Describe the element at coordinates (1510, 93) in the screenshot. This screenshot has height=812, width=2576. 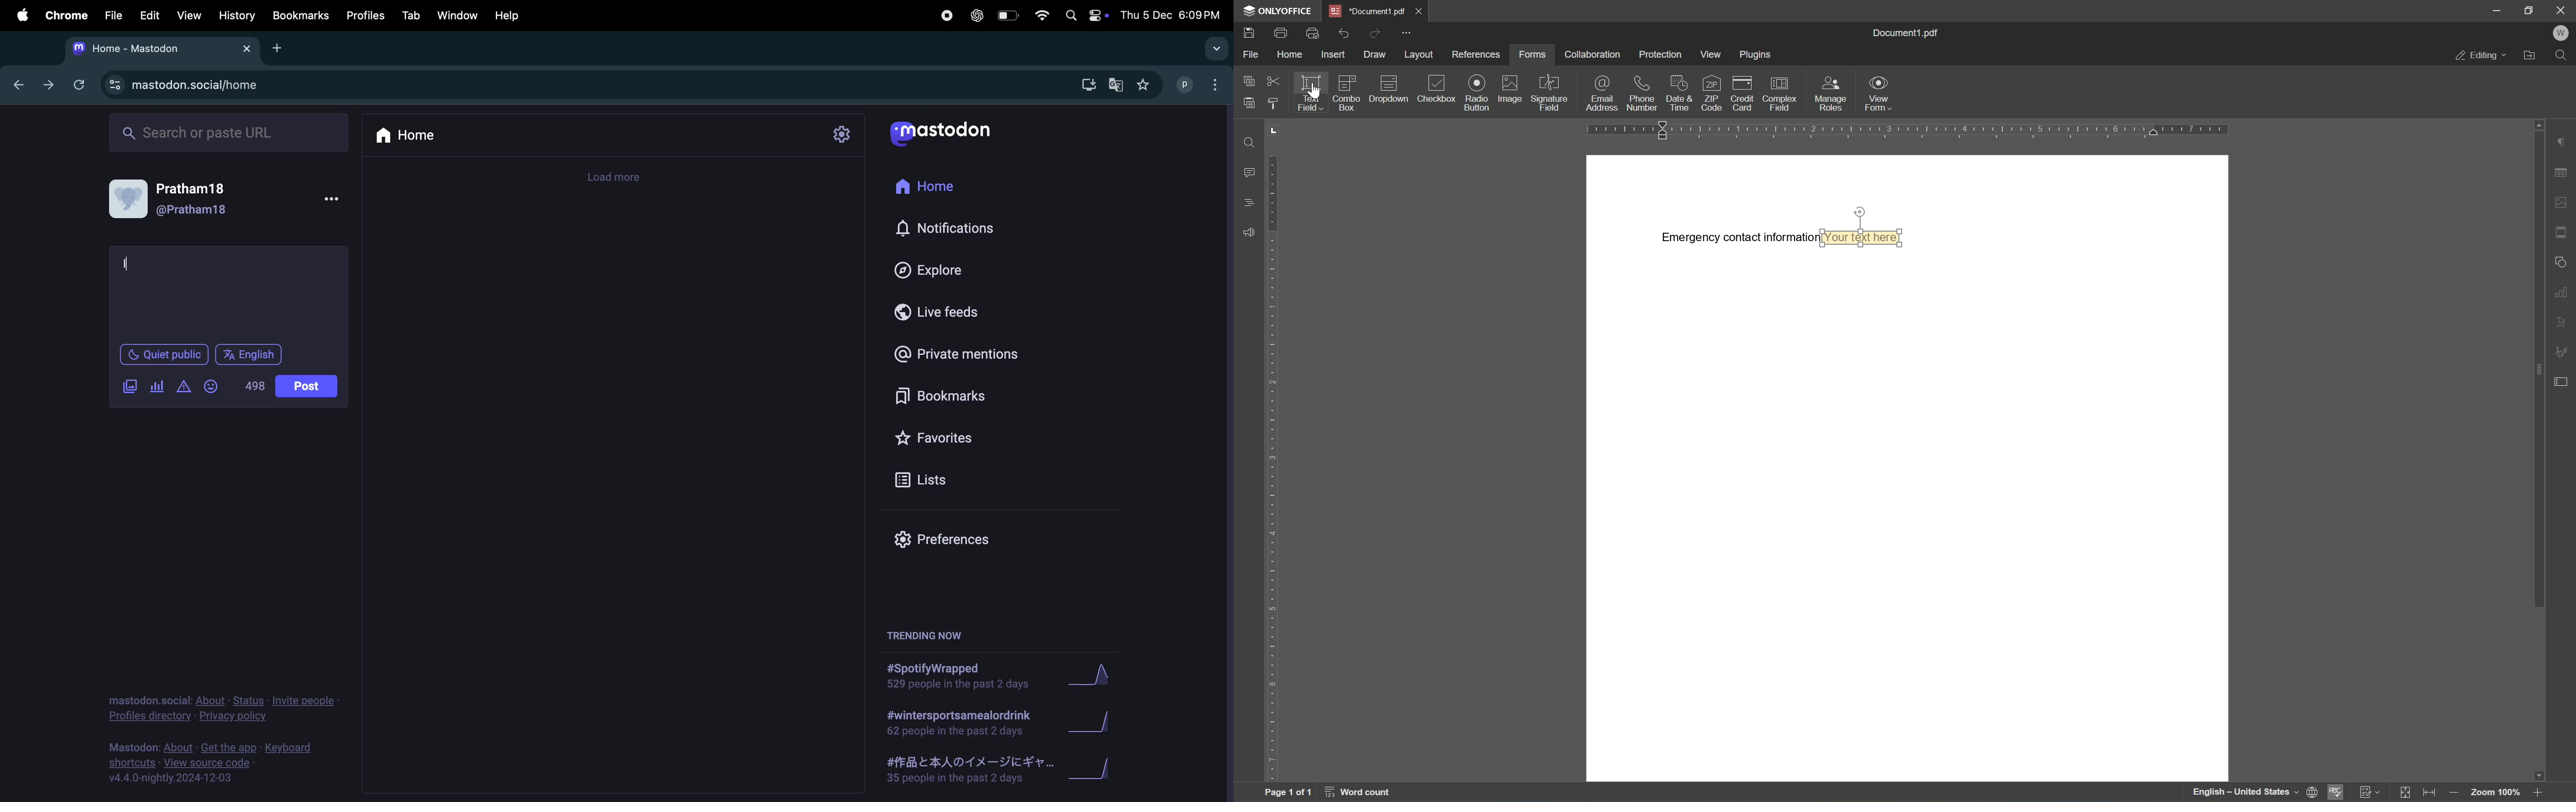
I see `image` at that location.